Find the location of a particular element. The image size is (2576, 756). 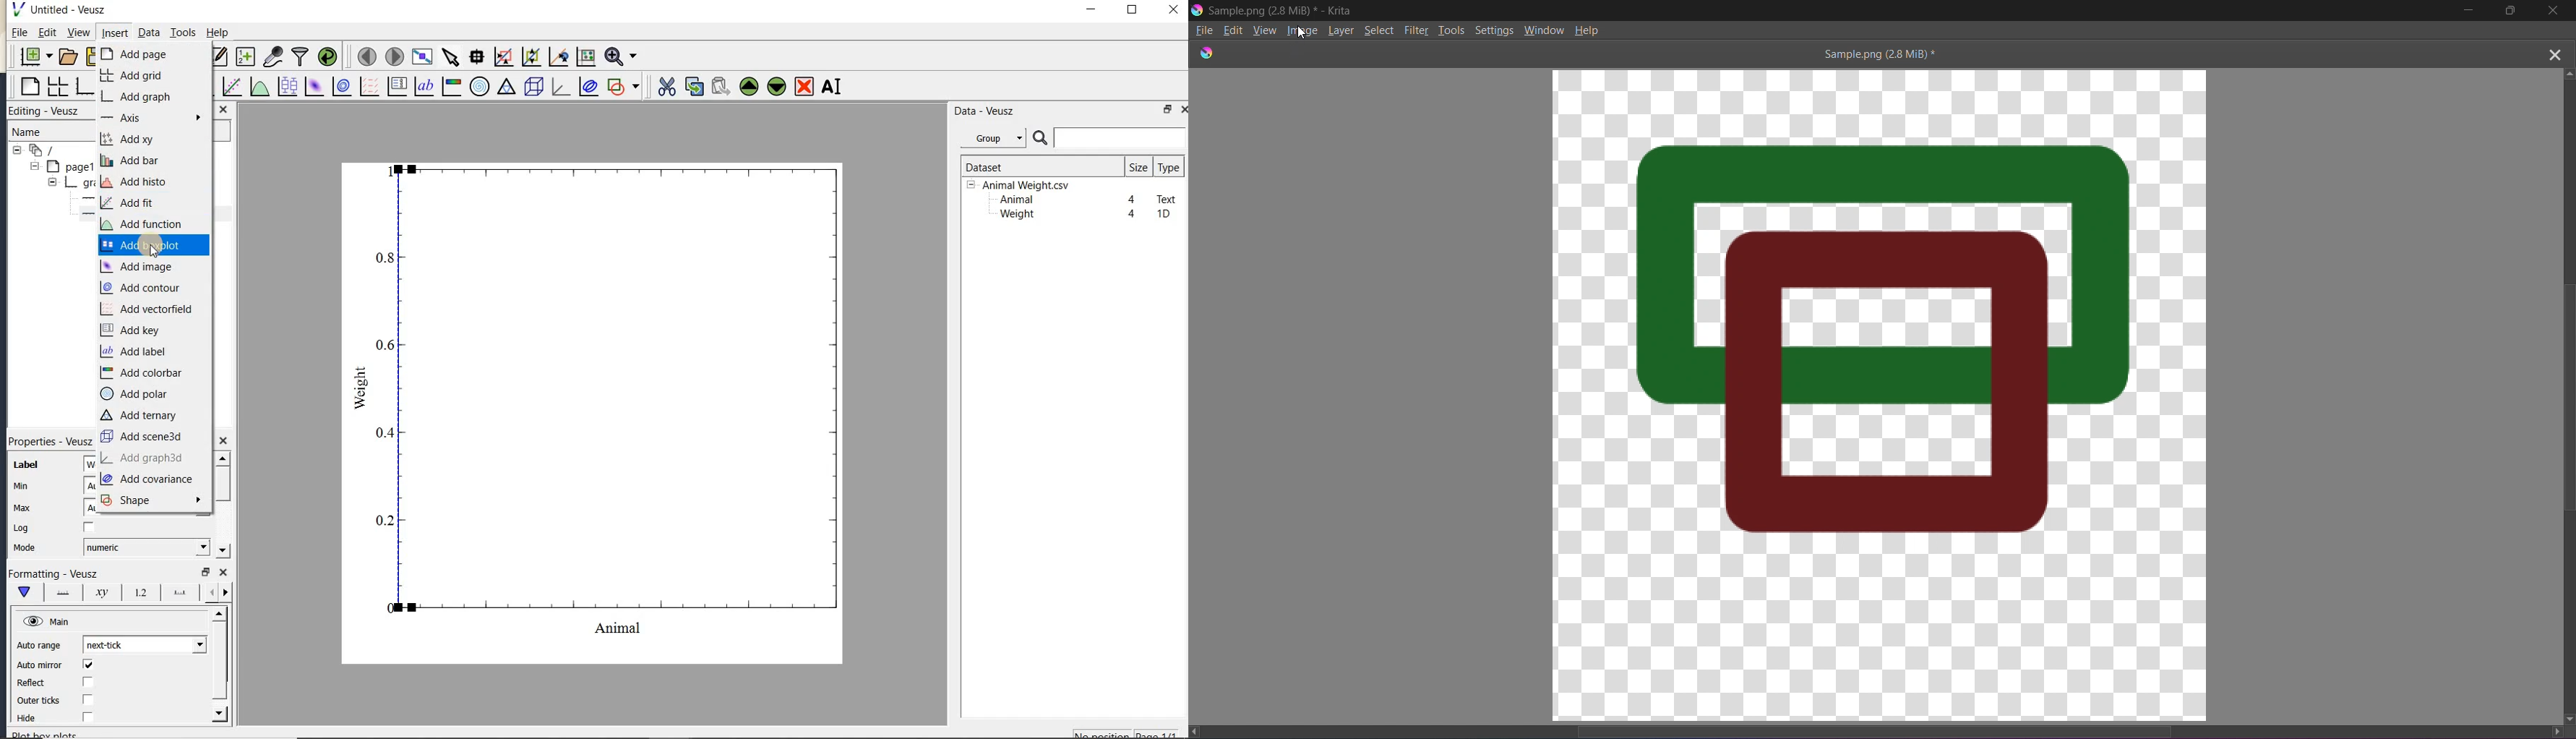

add covariance is located at coordinates (150, 481).